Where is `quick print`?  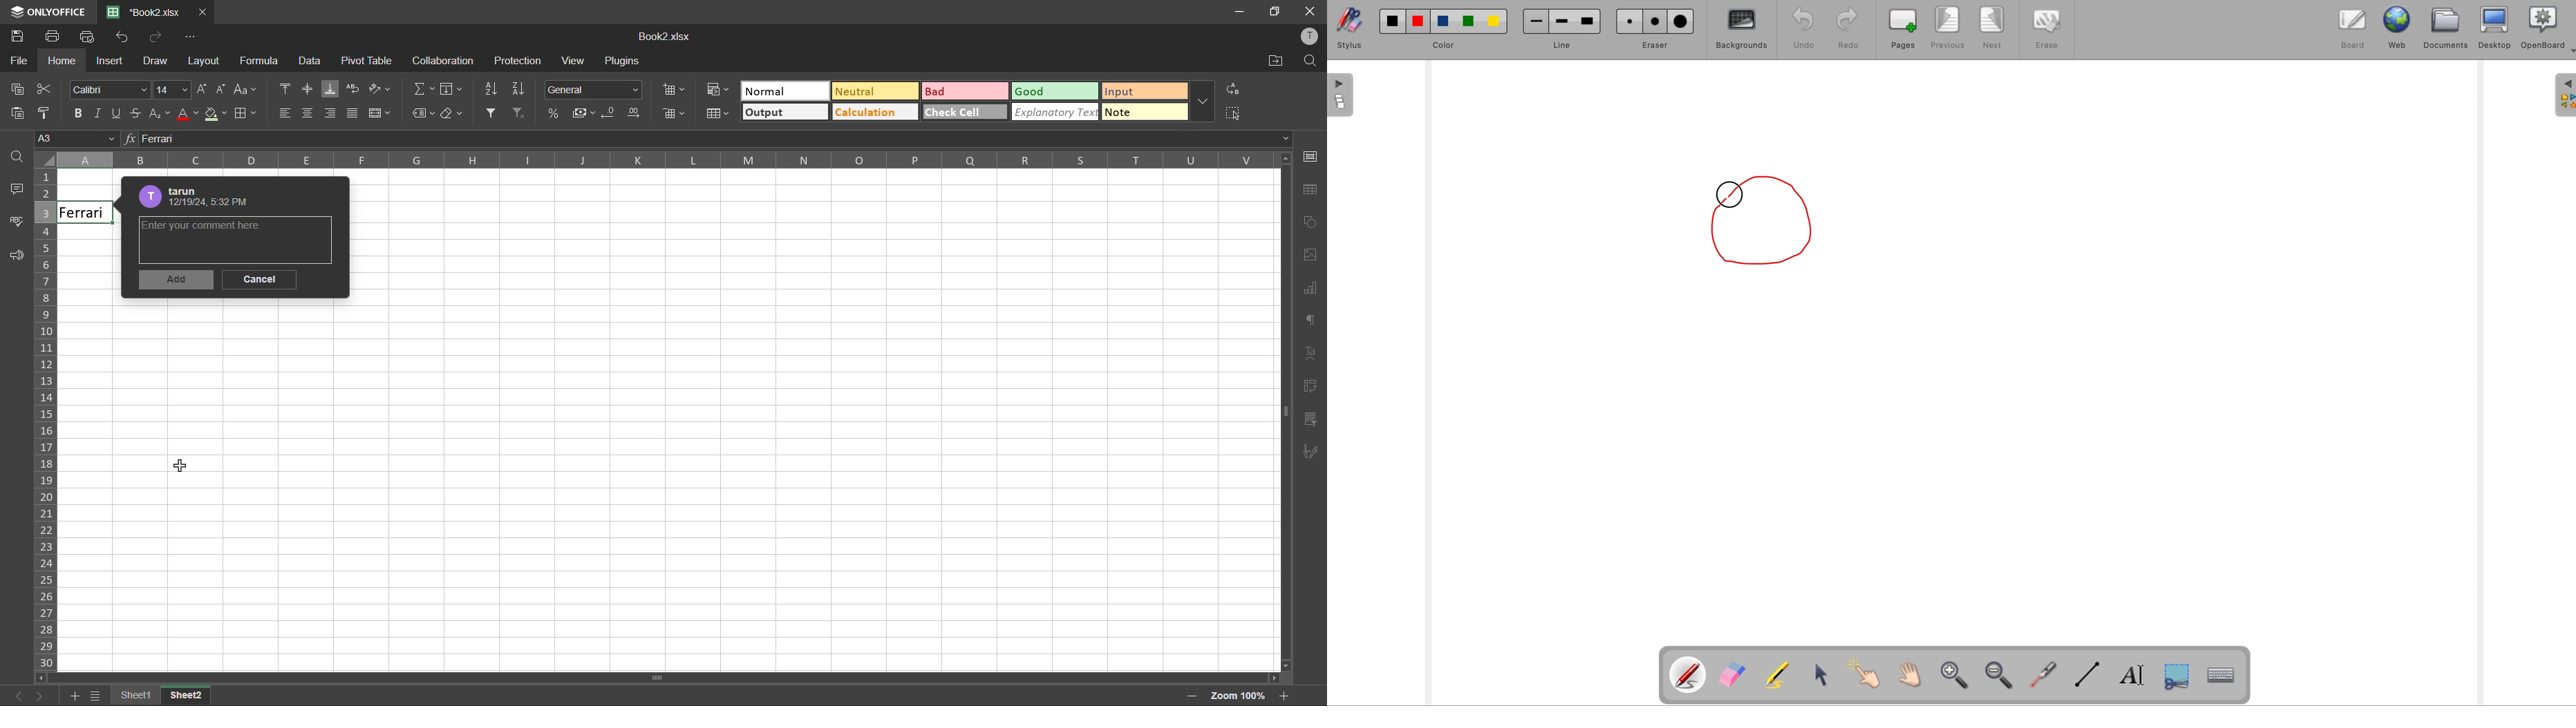
quick print is located at coordinates (85, 37).